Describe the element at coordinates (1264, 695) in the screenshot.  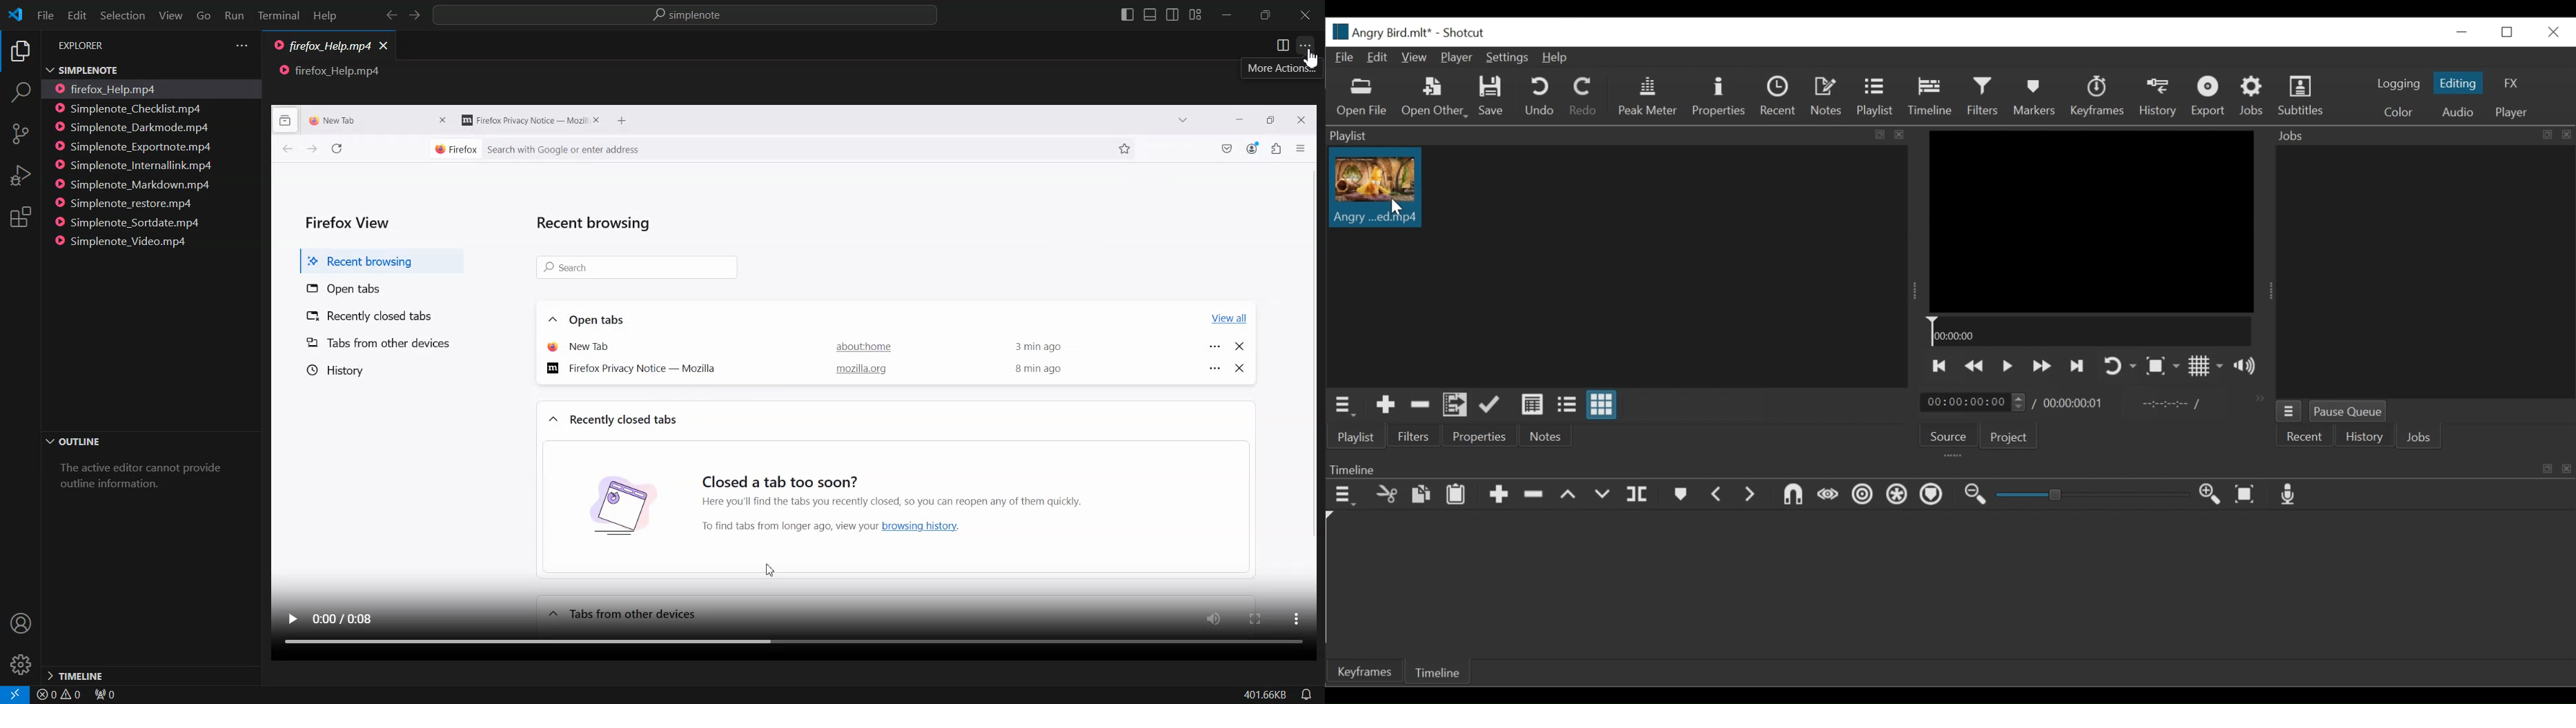
I see `401.66KB` at that location.